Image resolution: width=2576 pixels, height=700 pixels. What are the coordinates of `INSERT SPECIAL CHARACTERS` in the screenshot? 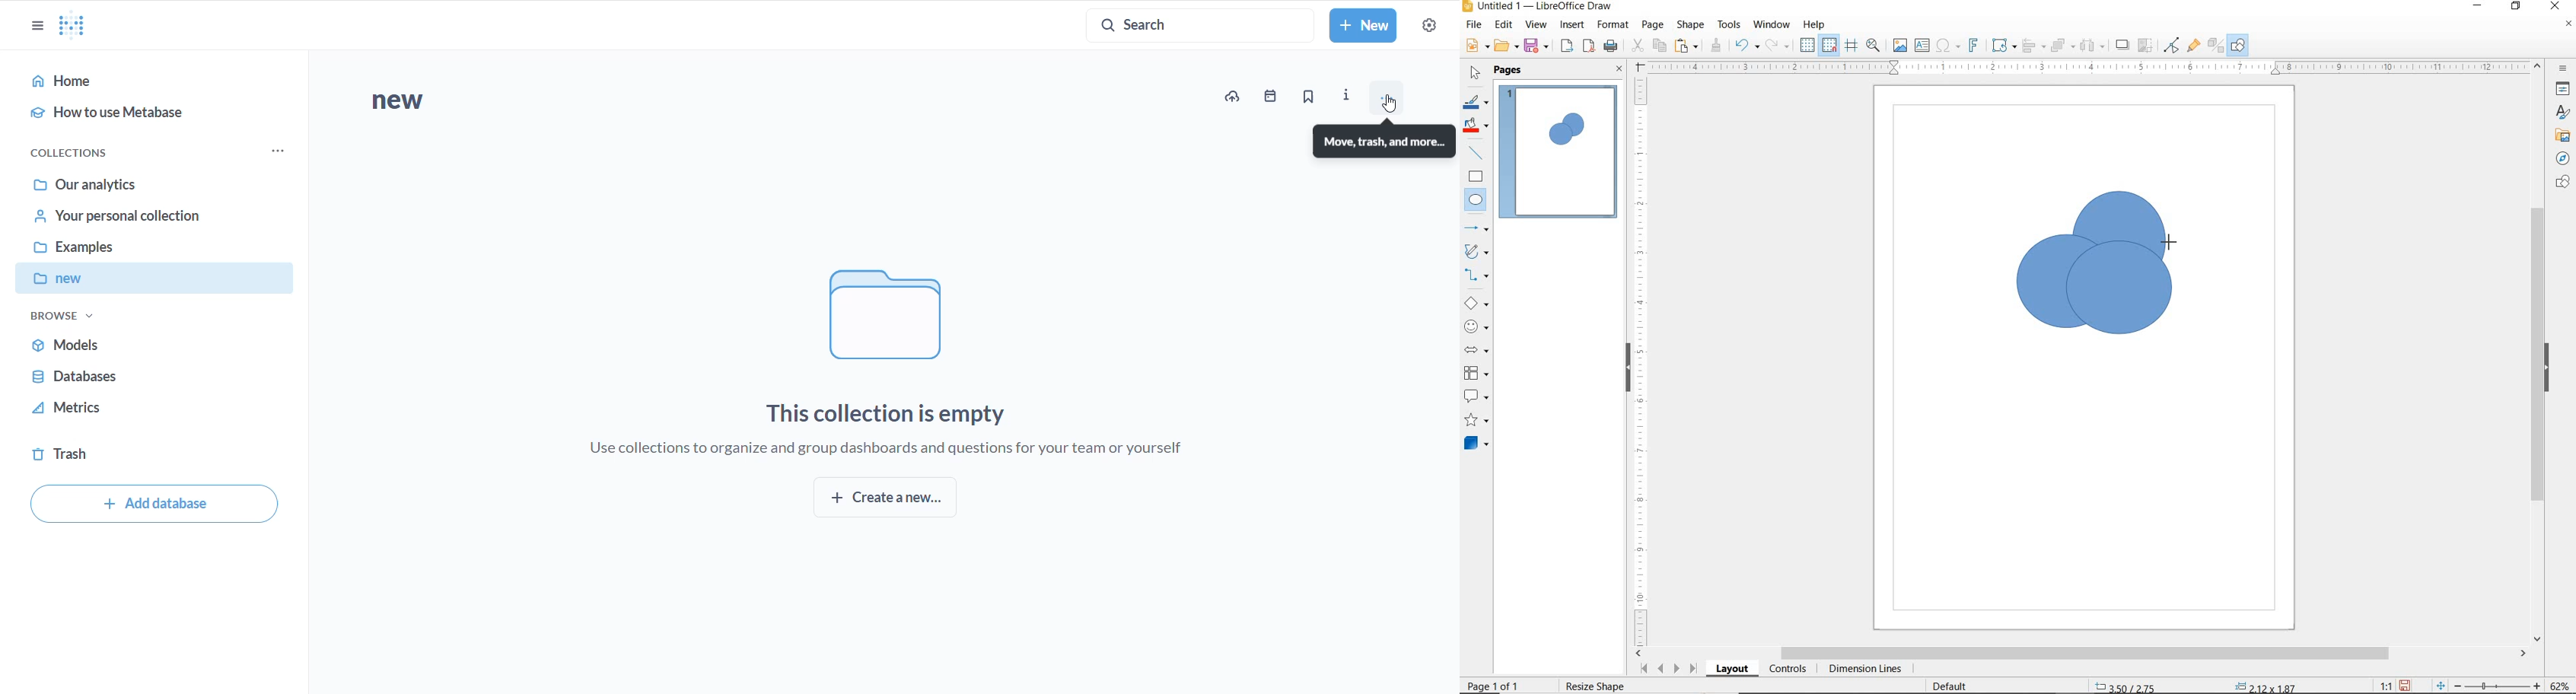 It's located at (1946, 47).